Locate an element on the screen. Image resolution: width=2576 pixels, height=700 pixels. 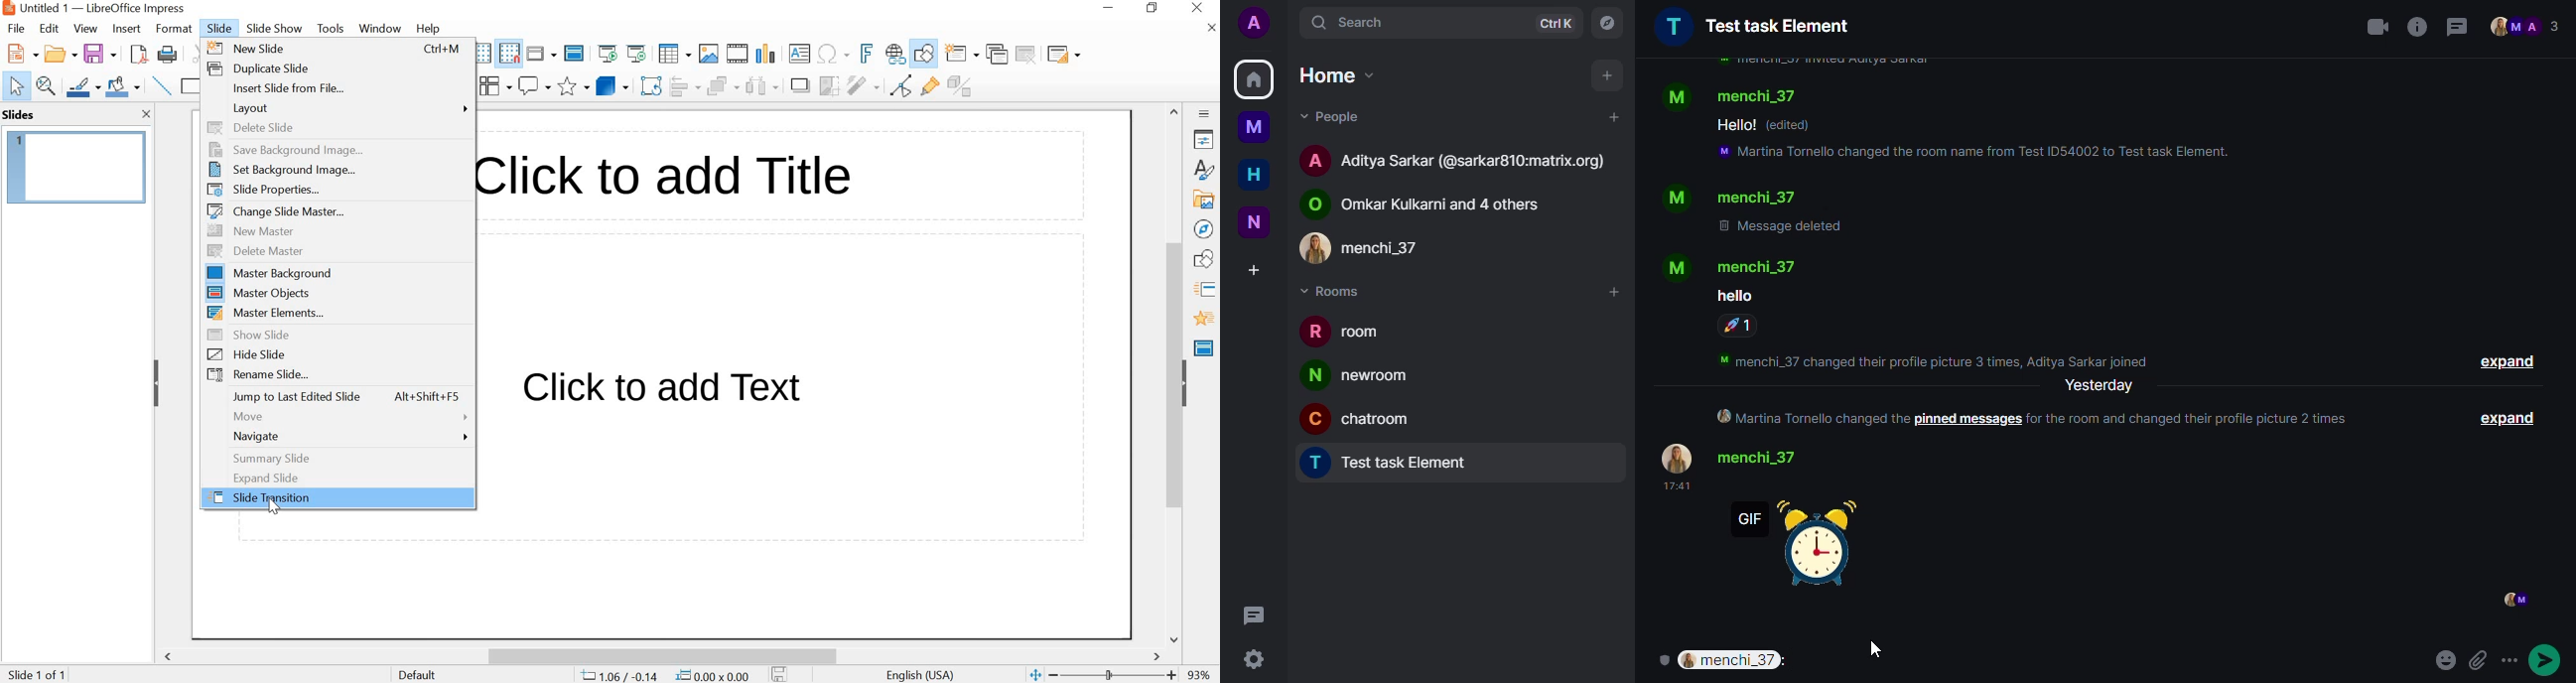
Hide slide is located at coordinates (334, 354).